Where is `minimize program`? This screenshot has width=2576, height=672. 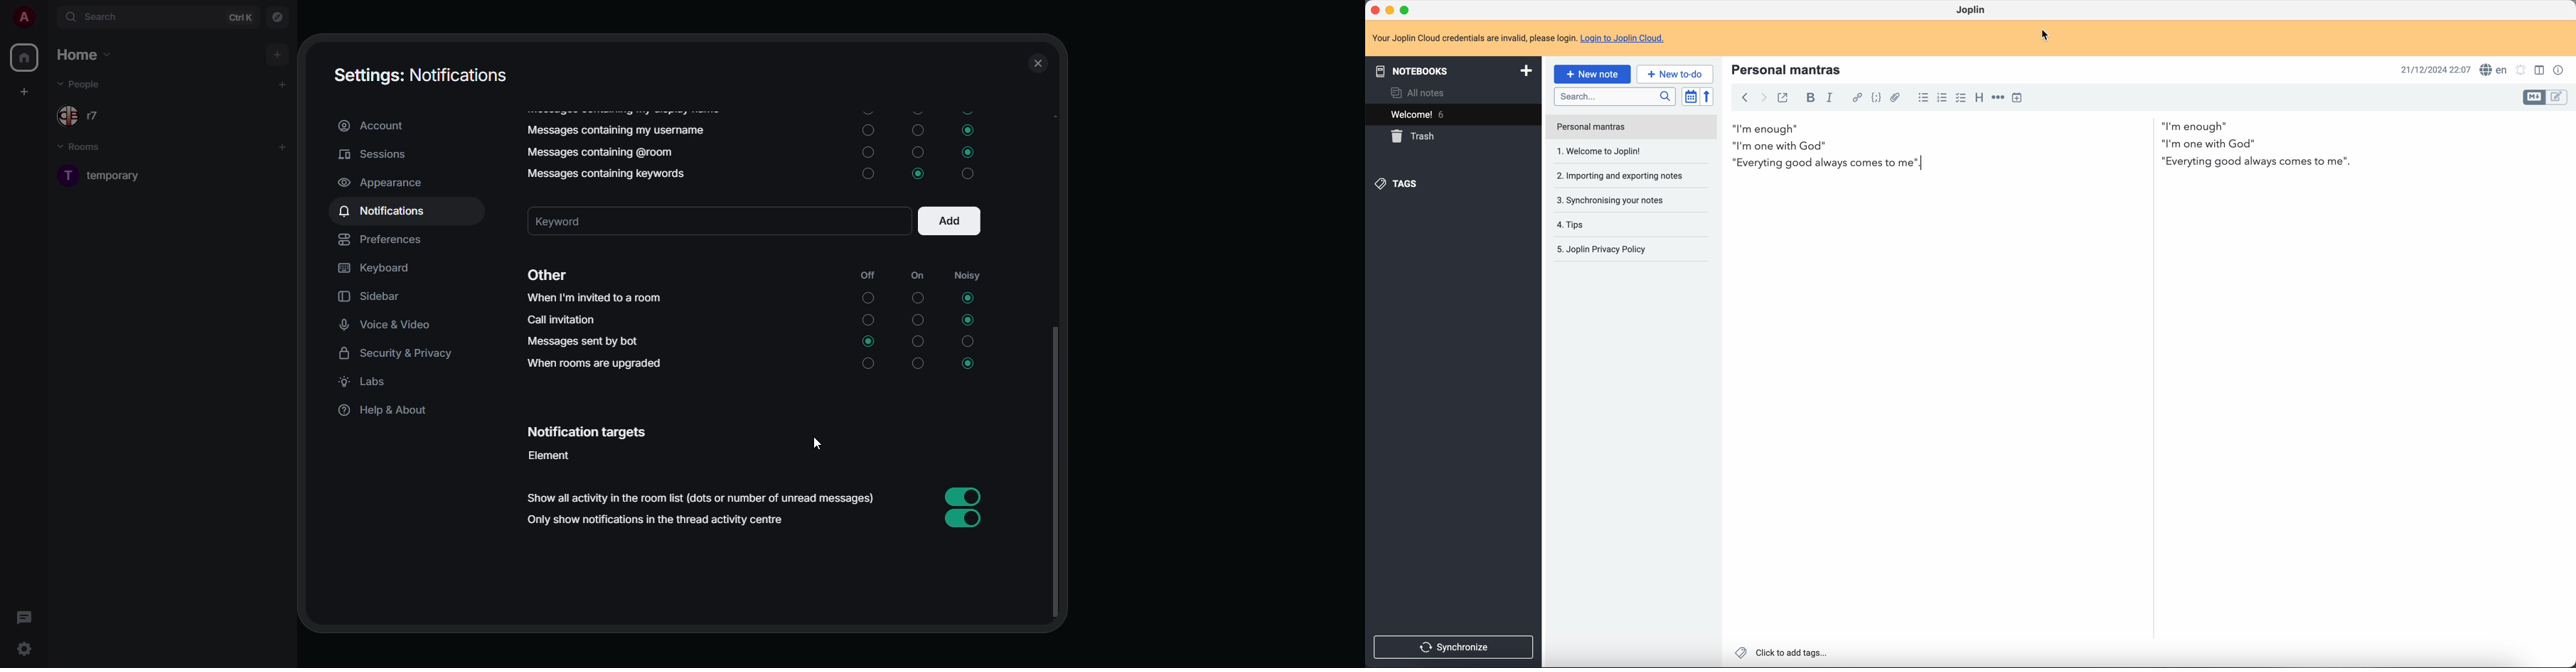
minimize program is located at coordinates (1390, 10).